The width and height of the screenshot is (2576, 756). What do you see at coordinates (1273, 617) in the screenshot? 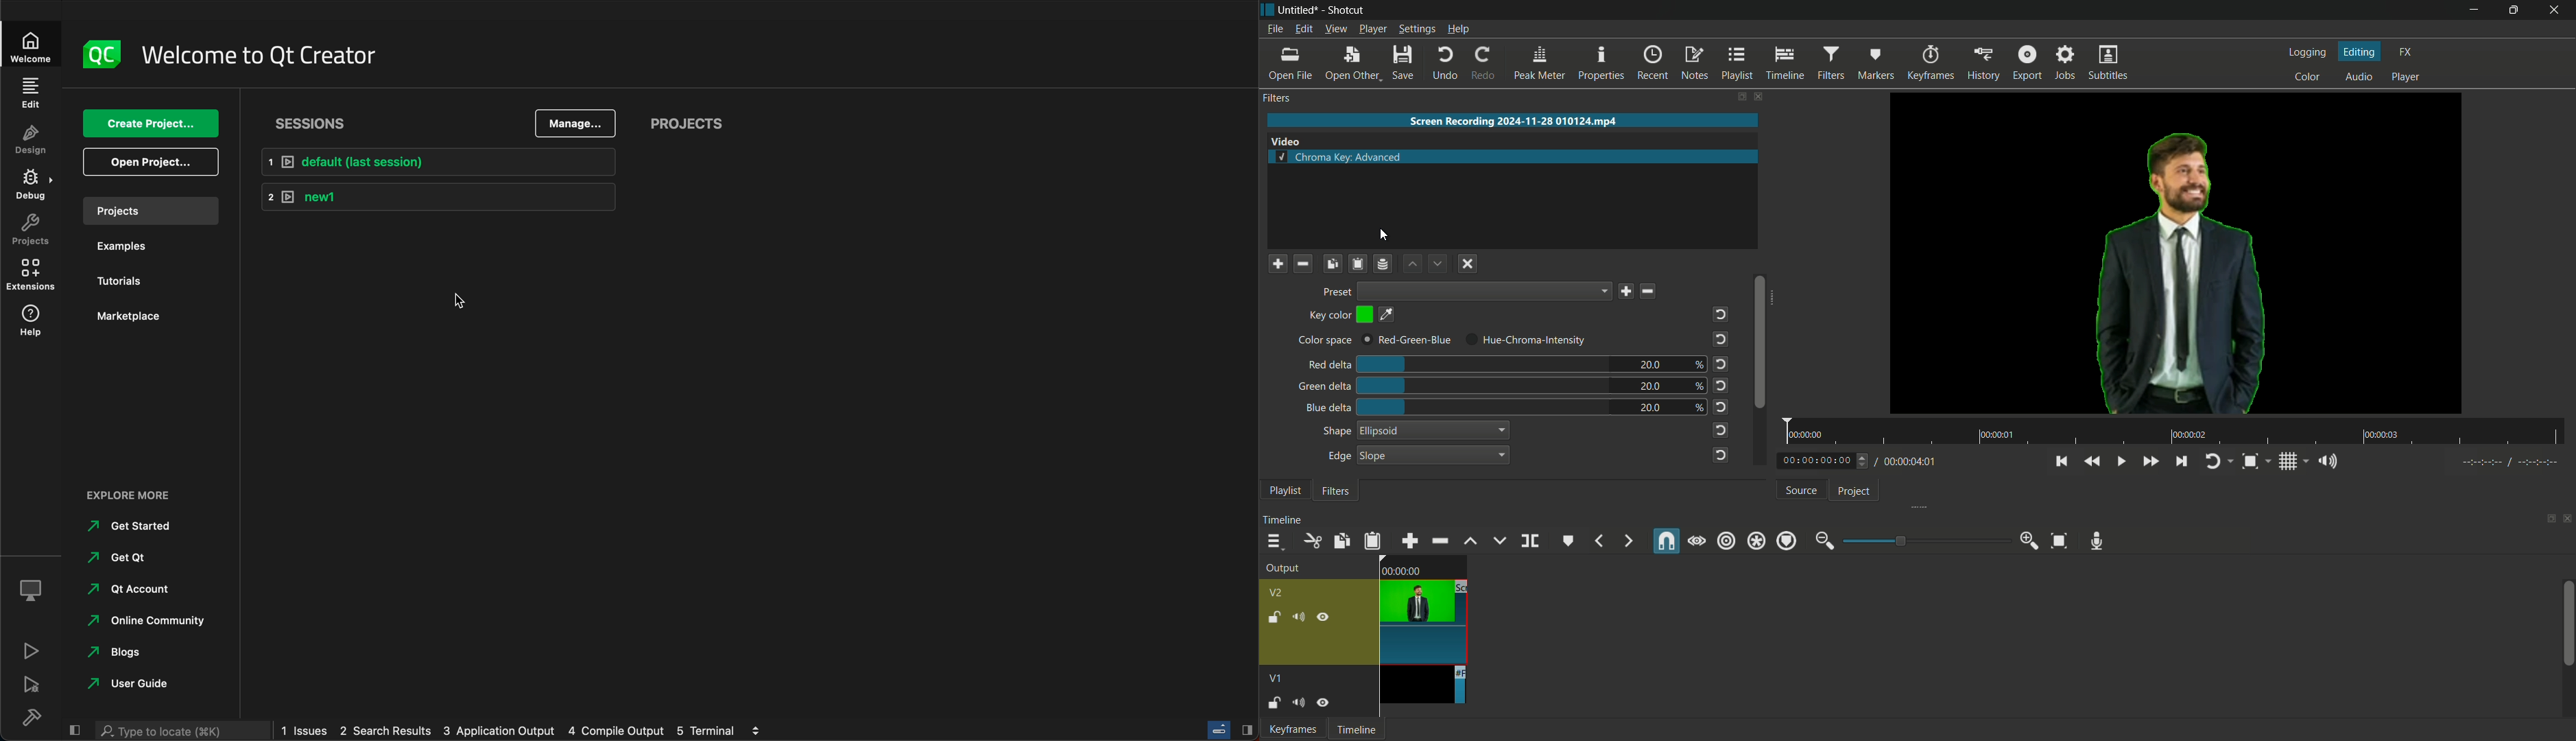
I see `lock` at bounding box center [1273, 617].